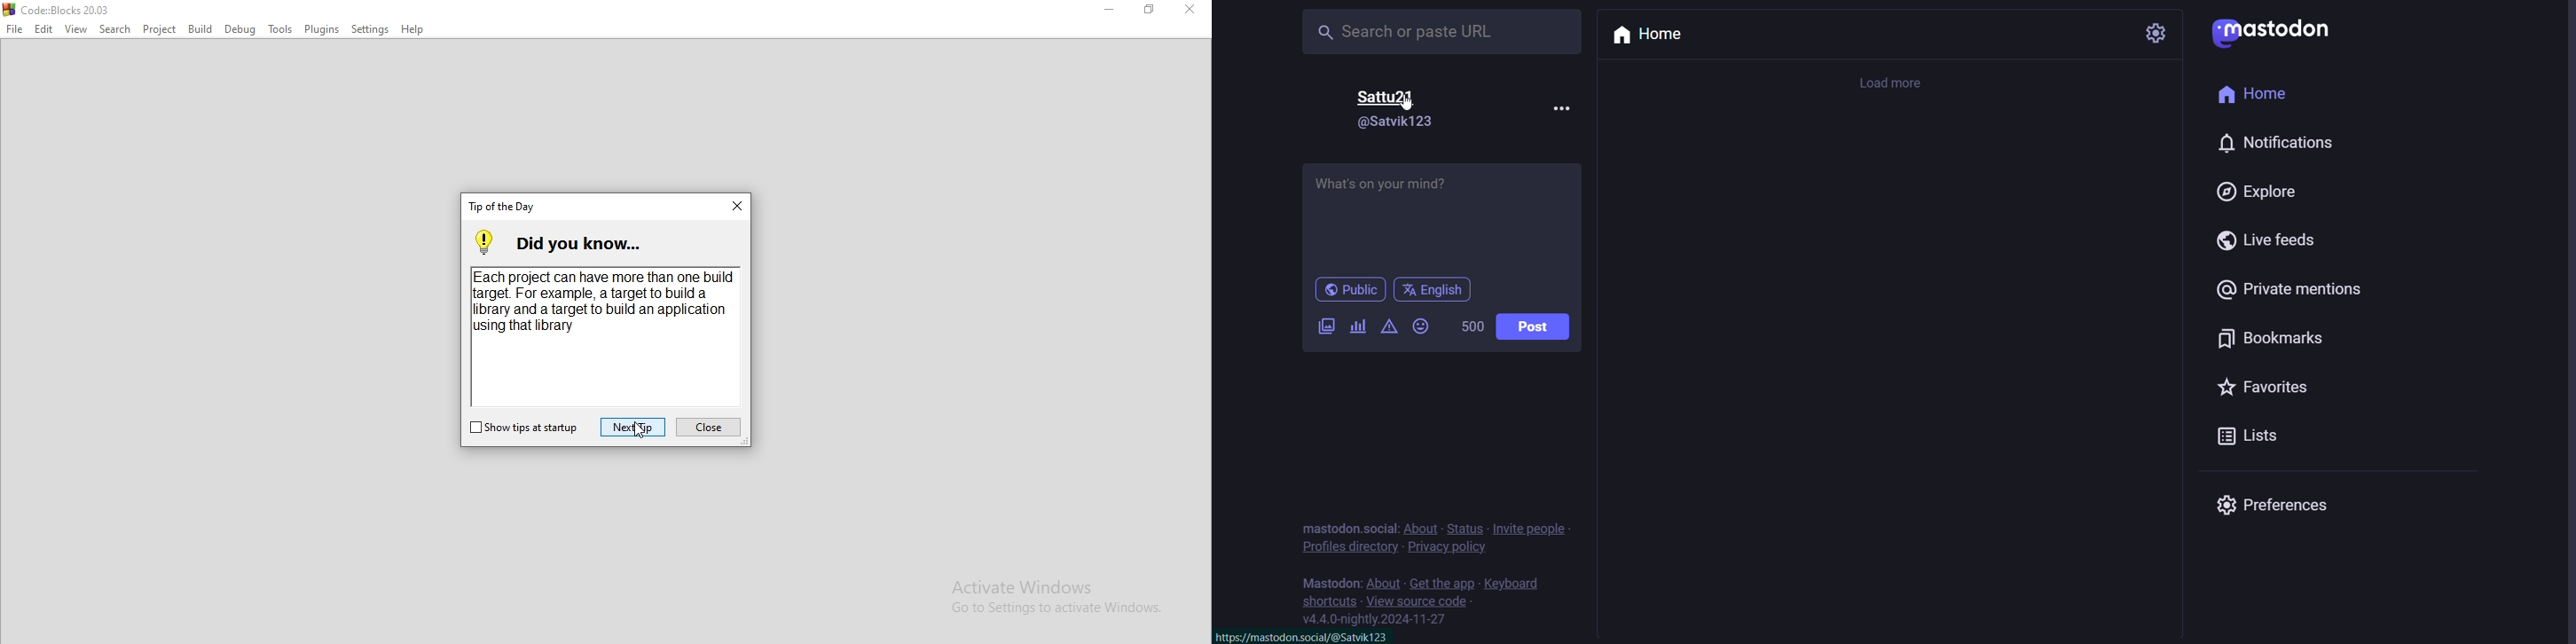 The width and height of the screenshot is (2576, 644). Describe the element at coordinates (2274, 35) in the screenshot. I see `mastodon` at that location.